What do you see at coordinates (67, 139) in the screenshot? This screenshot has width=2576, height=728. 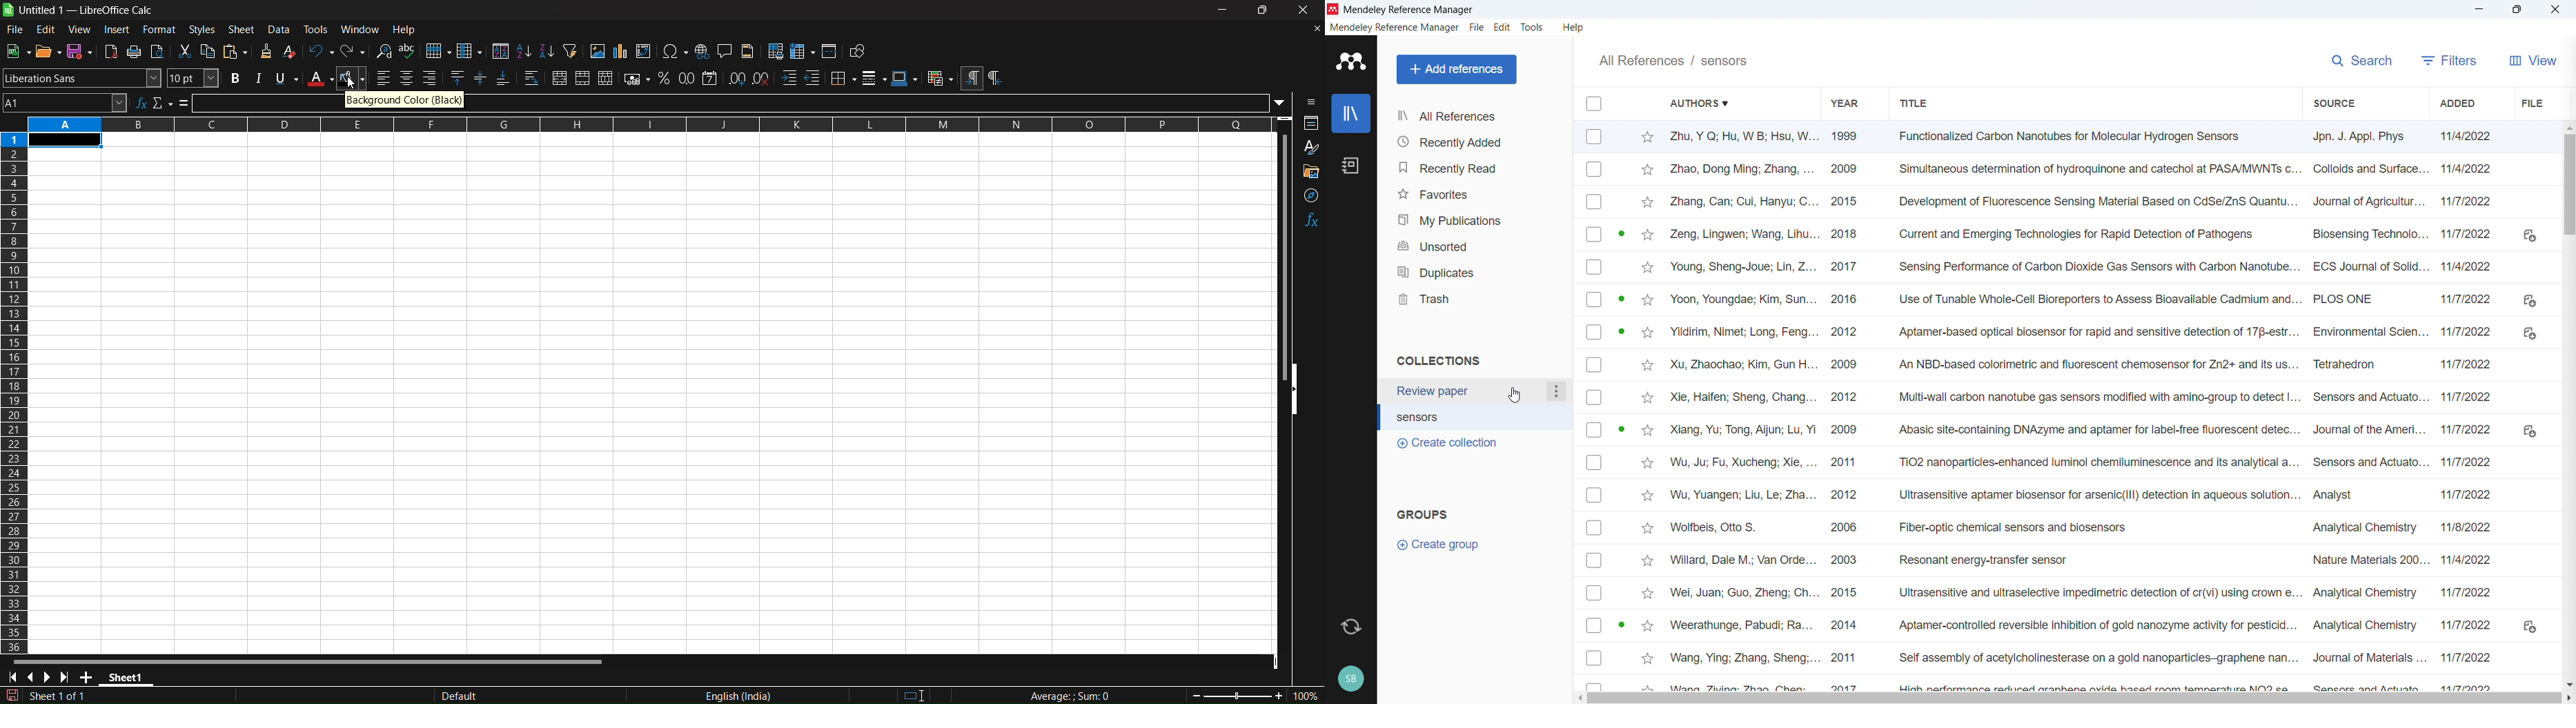 I see `Cell 1 background color is changed to black` at bounding box center [67, 139].